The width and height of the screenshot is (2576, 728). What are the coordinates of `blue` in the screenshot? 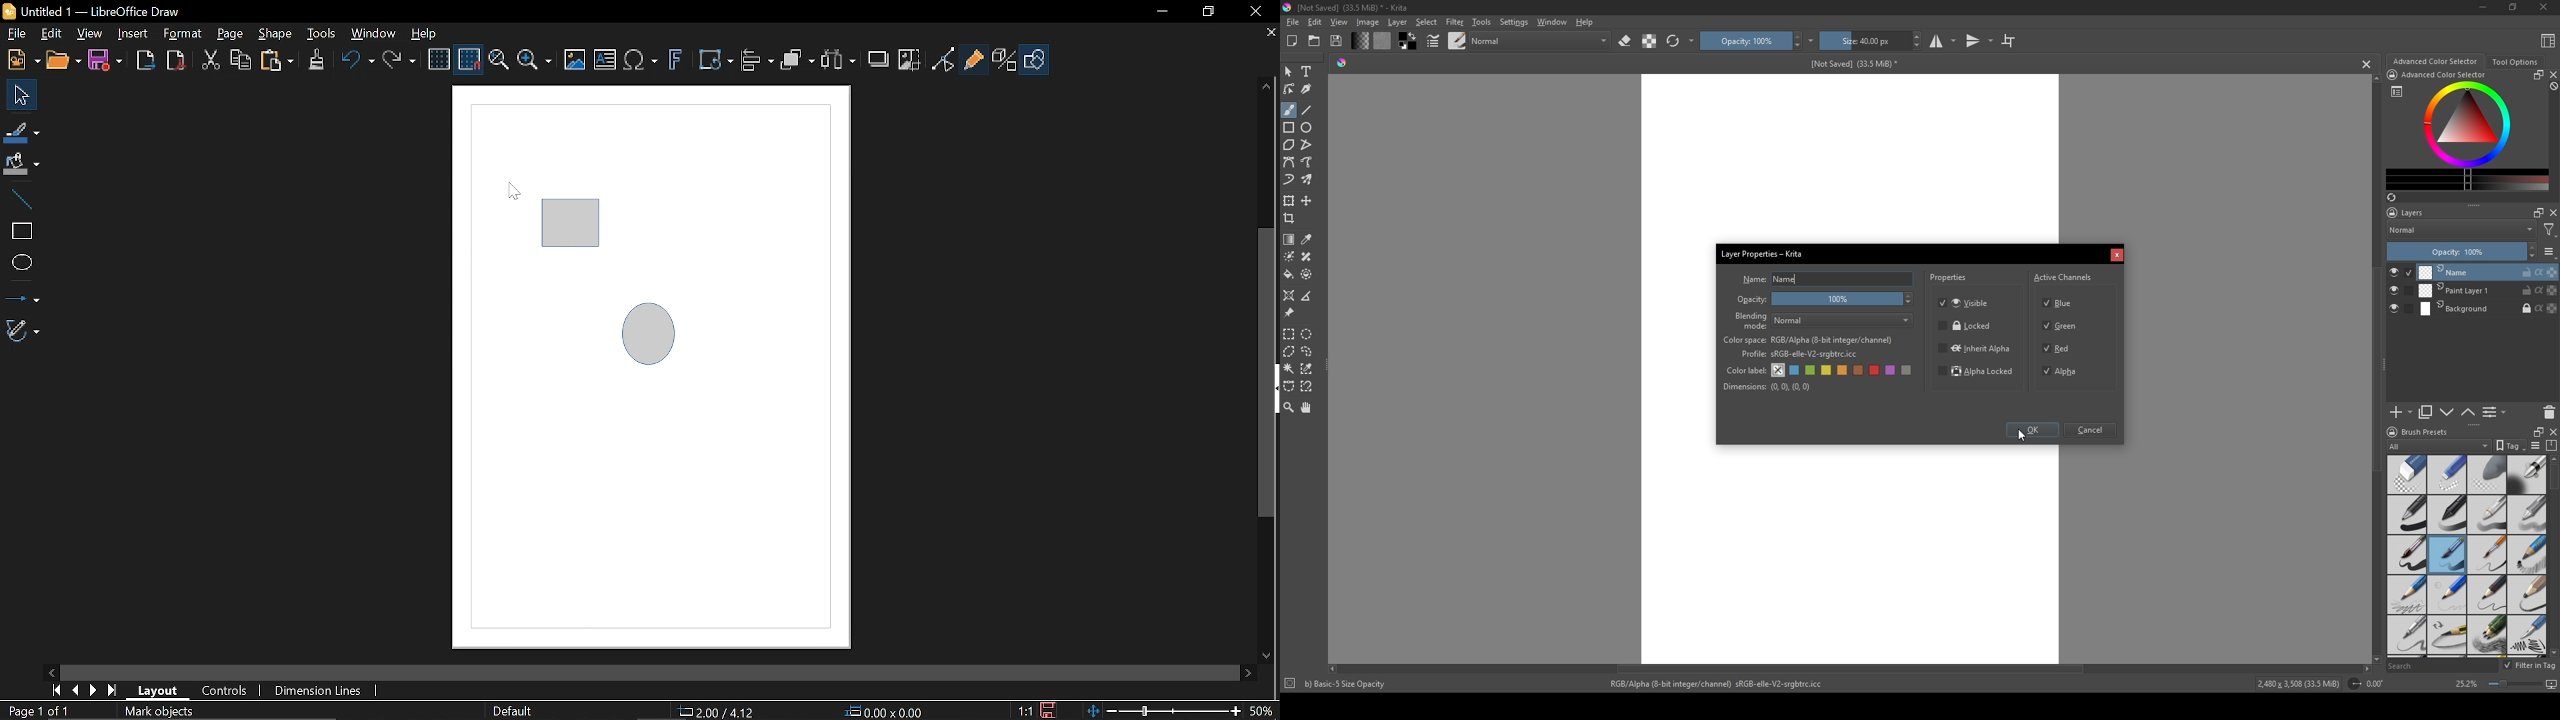 It's located at (1795, 371).